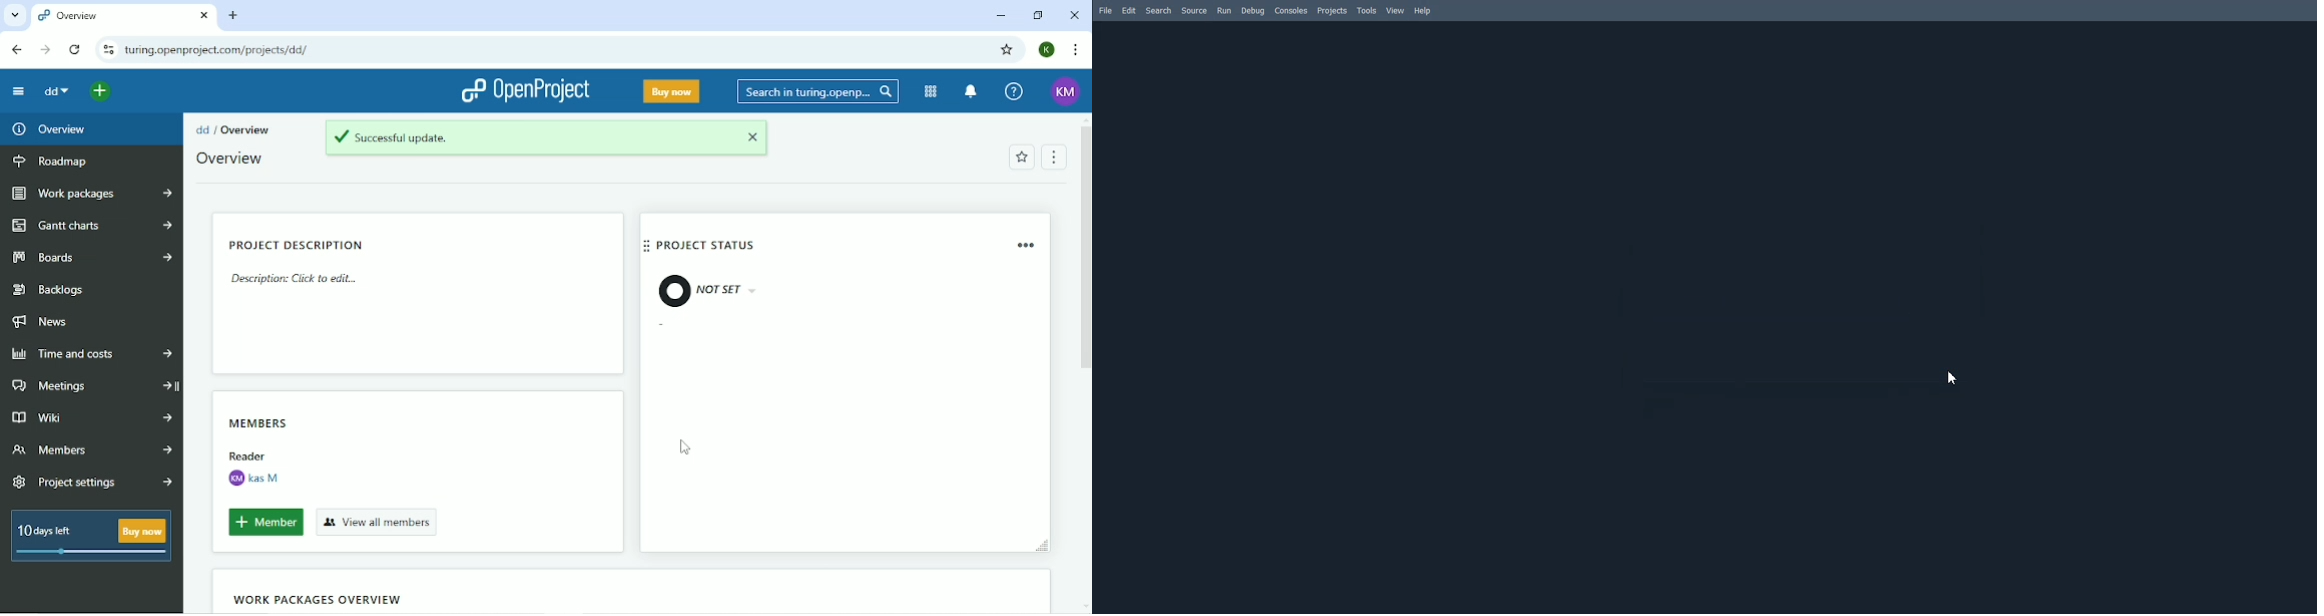  I want to click on Forward, so click(44, 50).